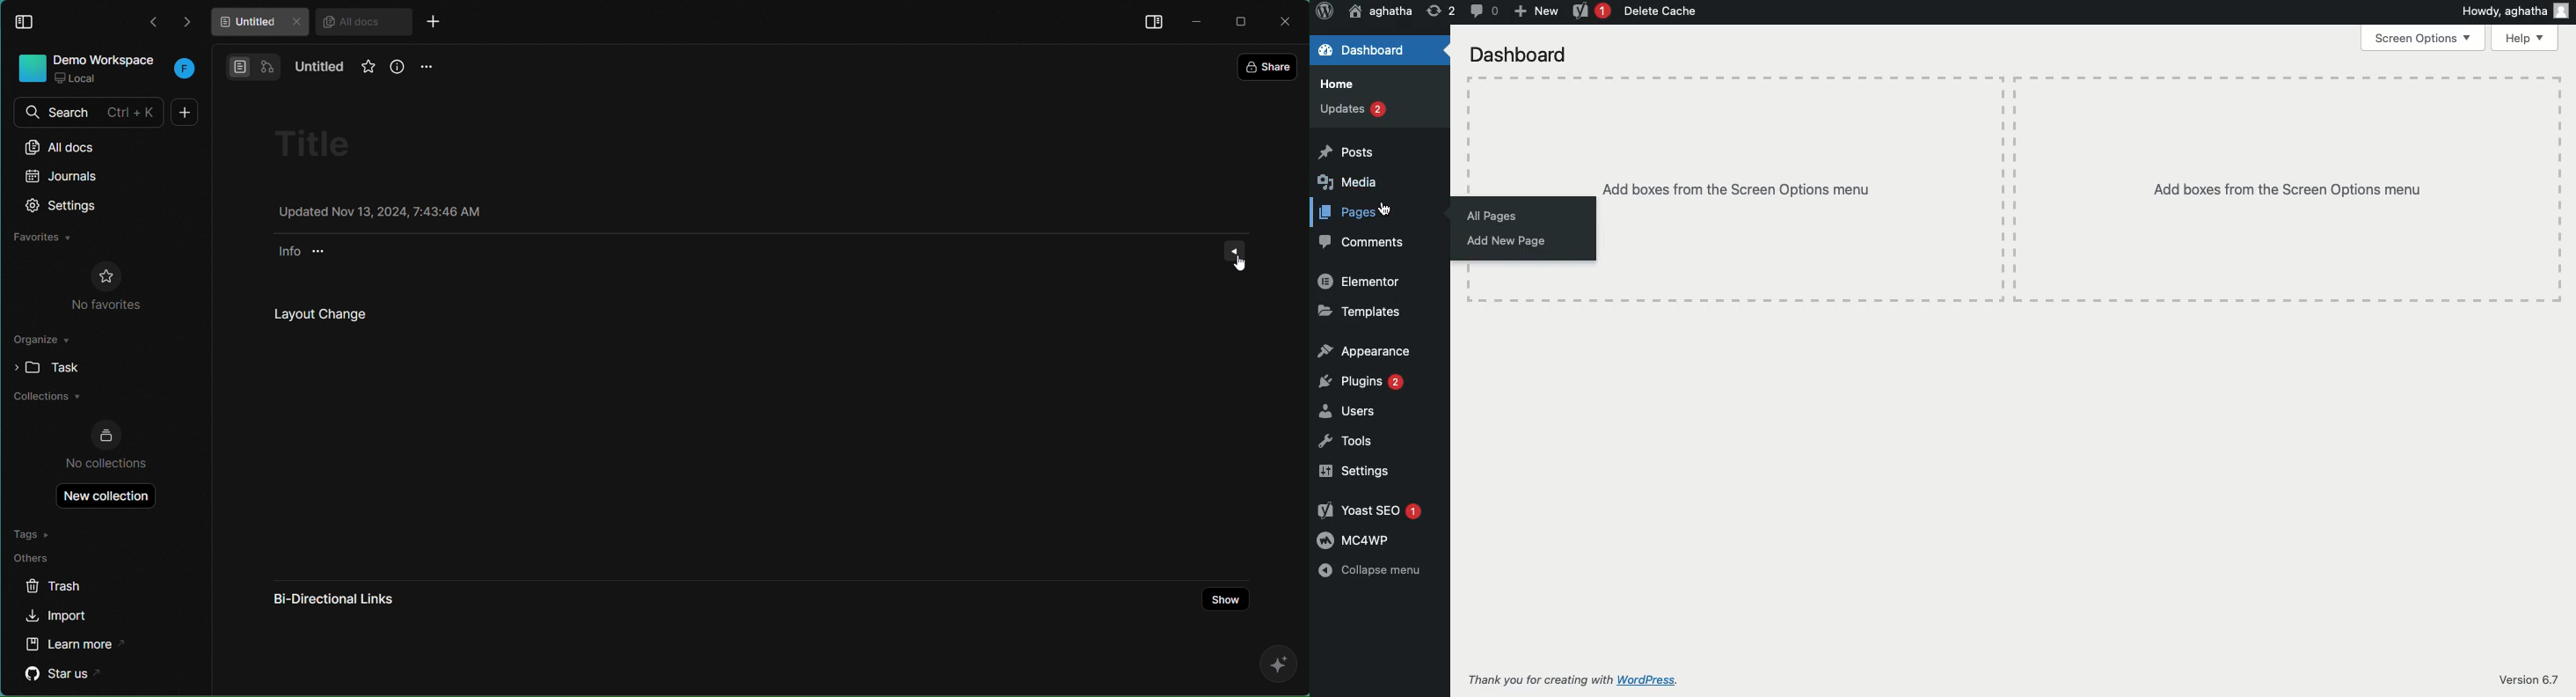 Image resolution: width=2576 pixels, height=700 pixels. I want to click on Revision, so click(1441, 12).